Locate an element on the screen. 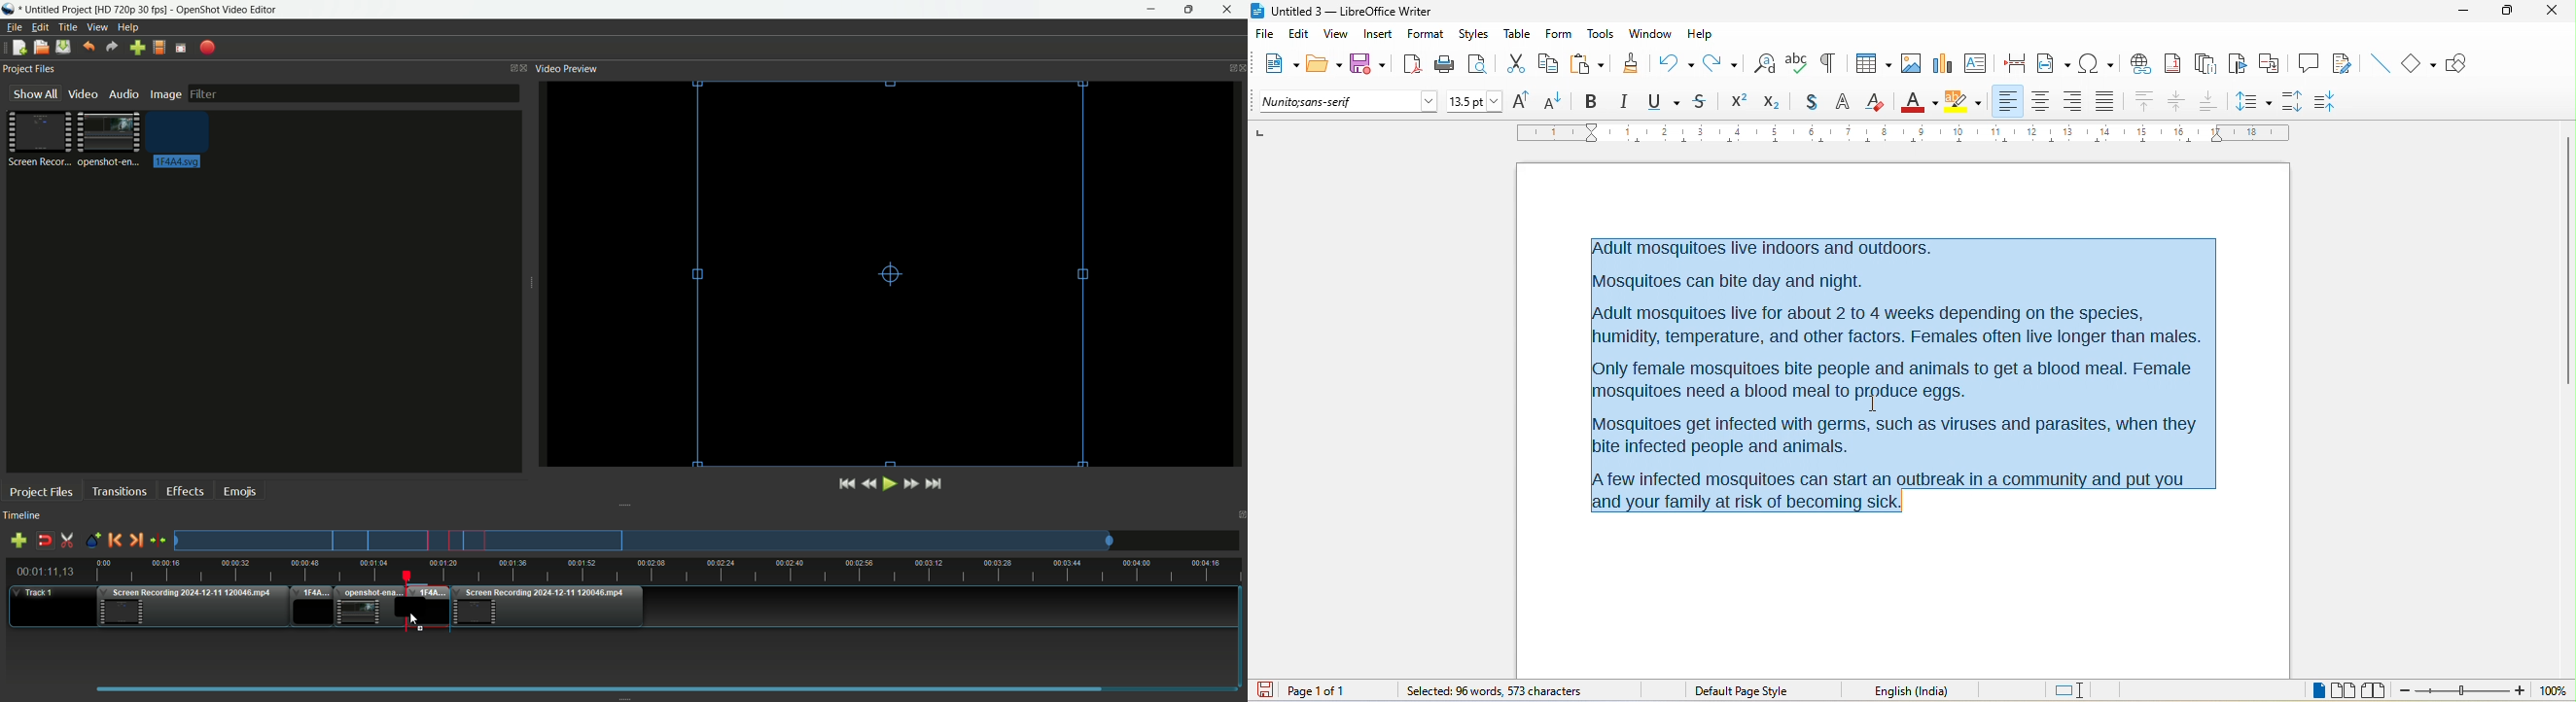 The width and height of the screenshot is (2576, 728). underline is located at coordinates (1665, 102).